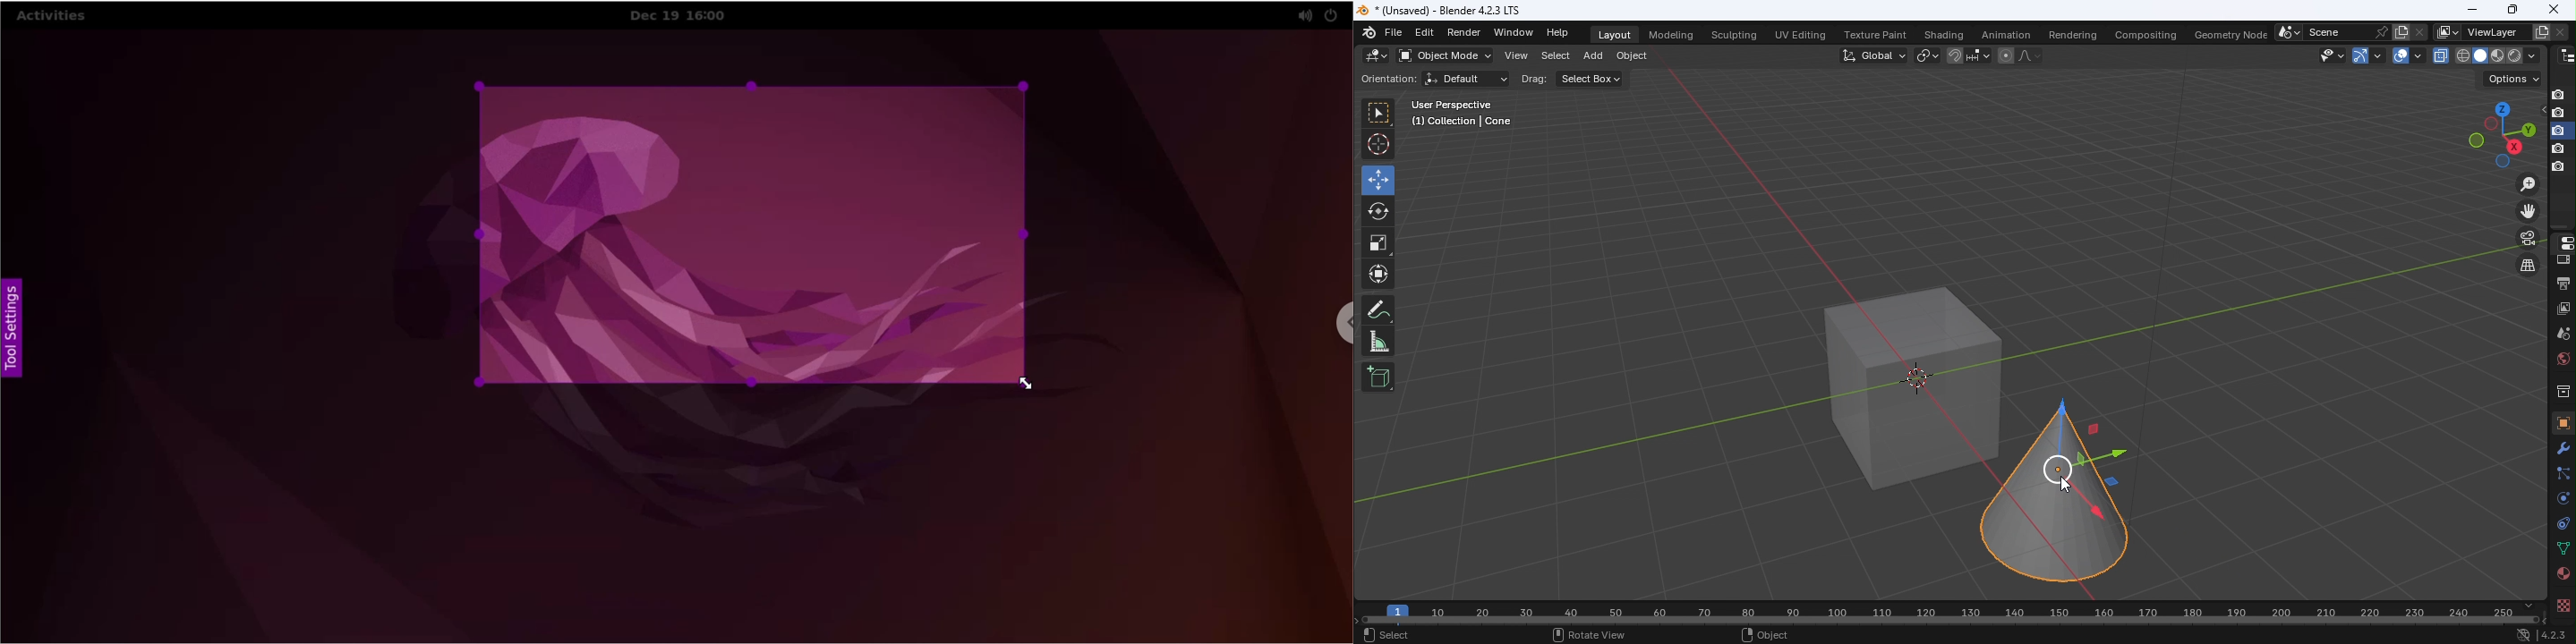  I want to click on Network, so click(2522, 636).